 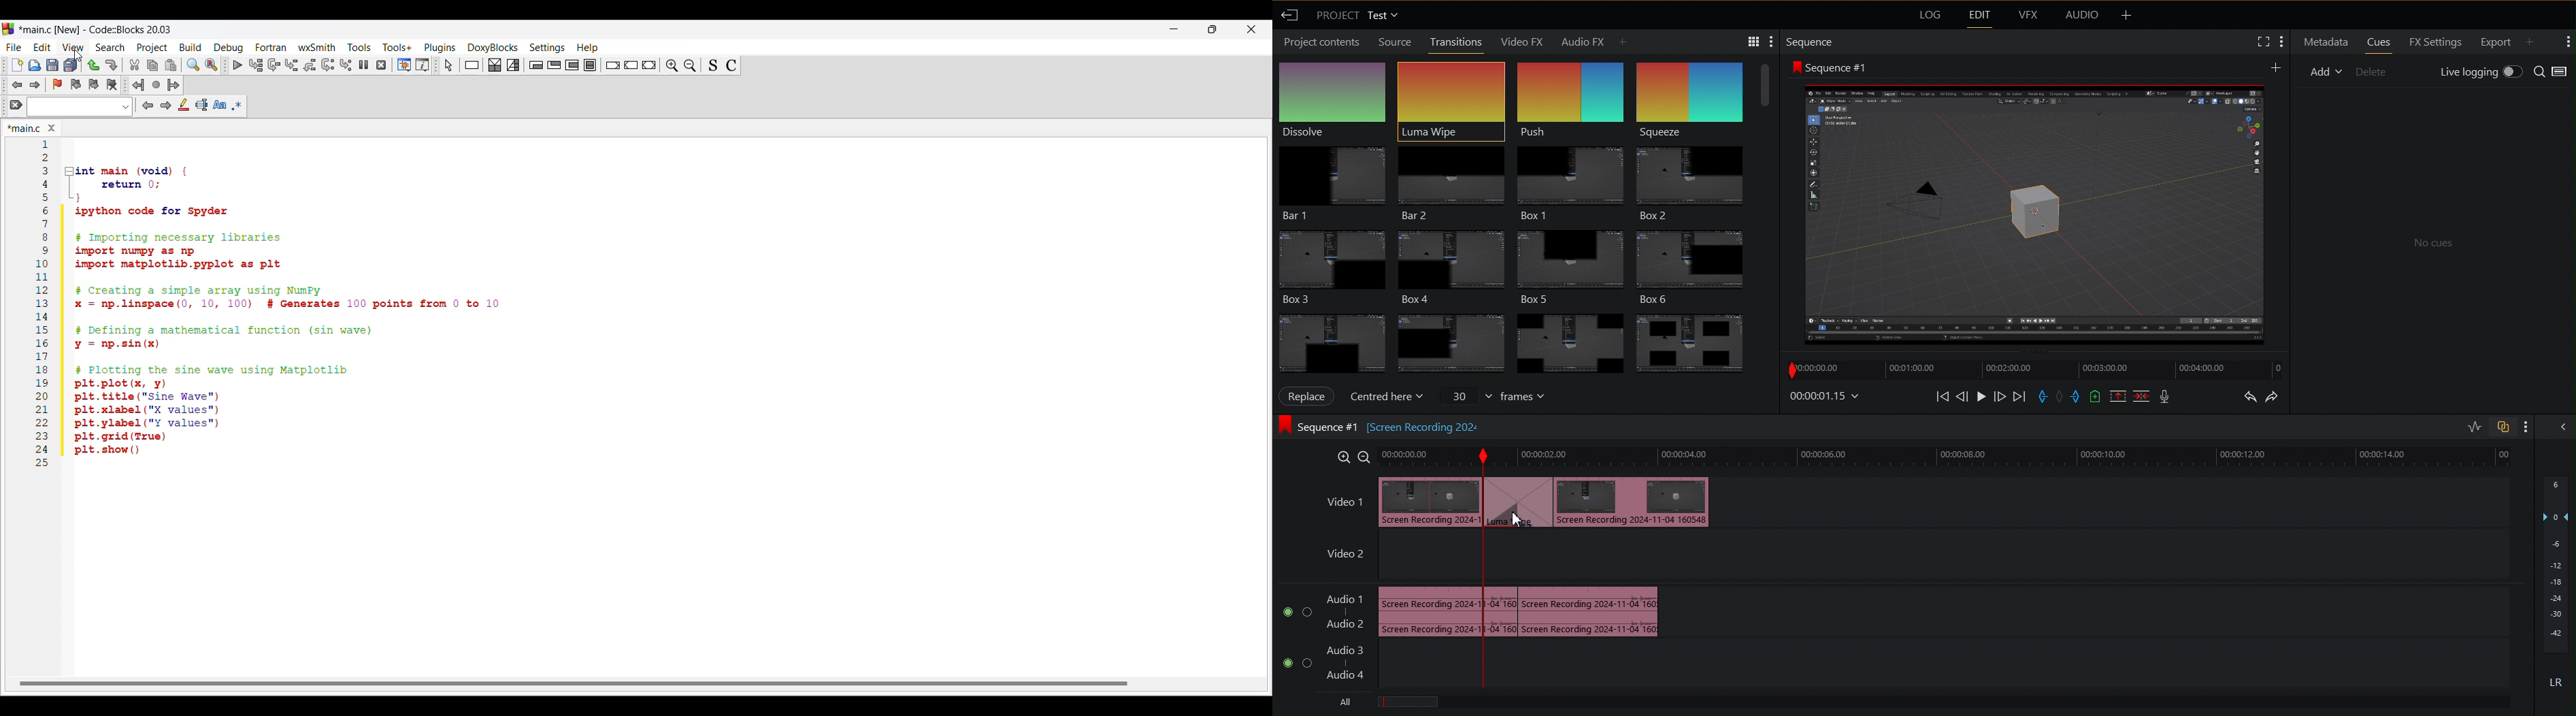 I want to click on Various info, so click(x=422, y=65).